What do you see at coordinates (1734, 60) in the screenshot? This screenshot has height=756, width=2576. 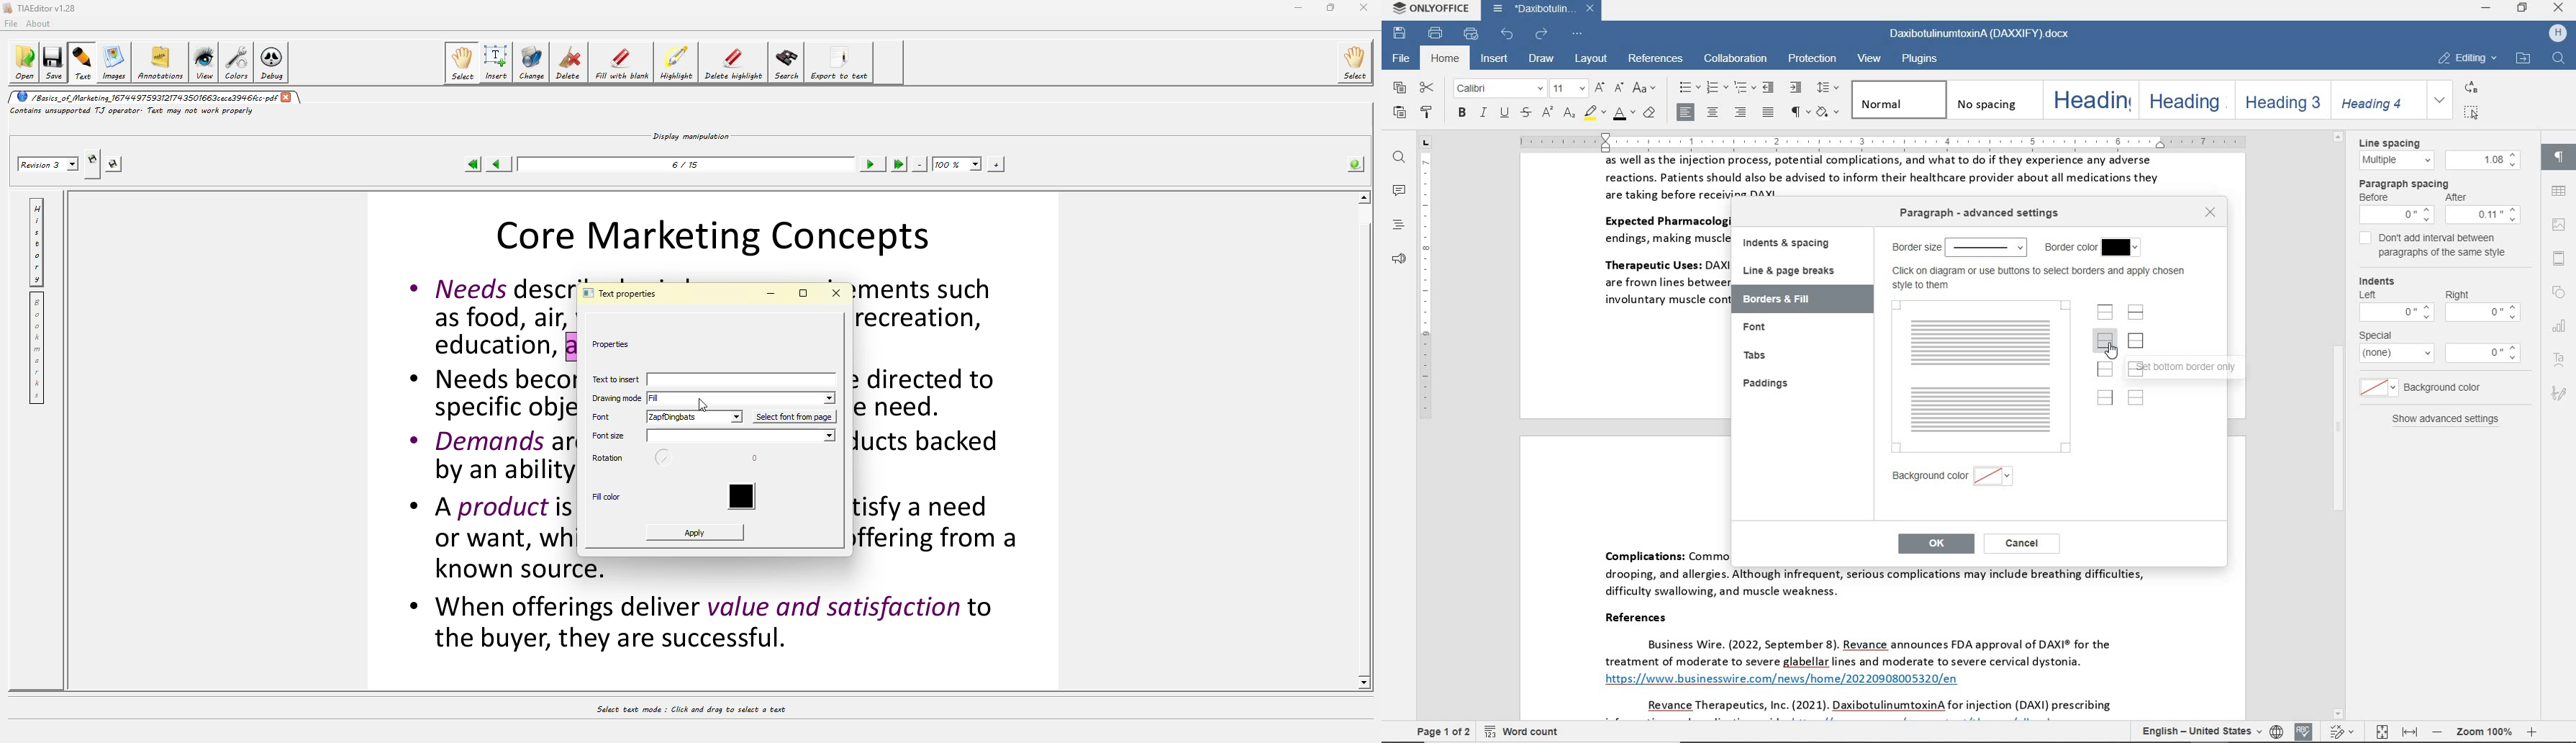 I see `collaboration` at bounding box center [1734, 60].